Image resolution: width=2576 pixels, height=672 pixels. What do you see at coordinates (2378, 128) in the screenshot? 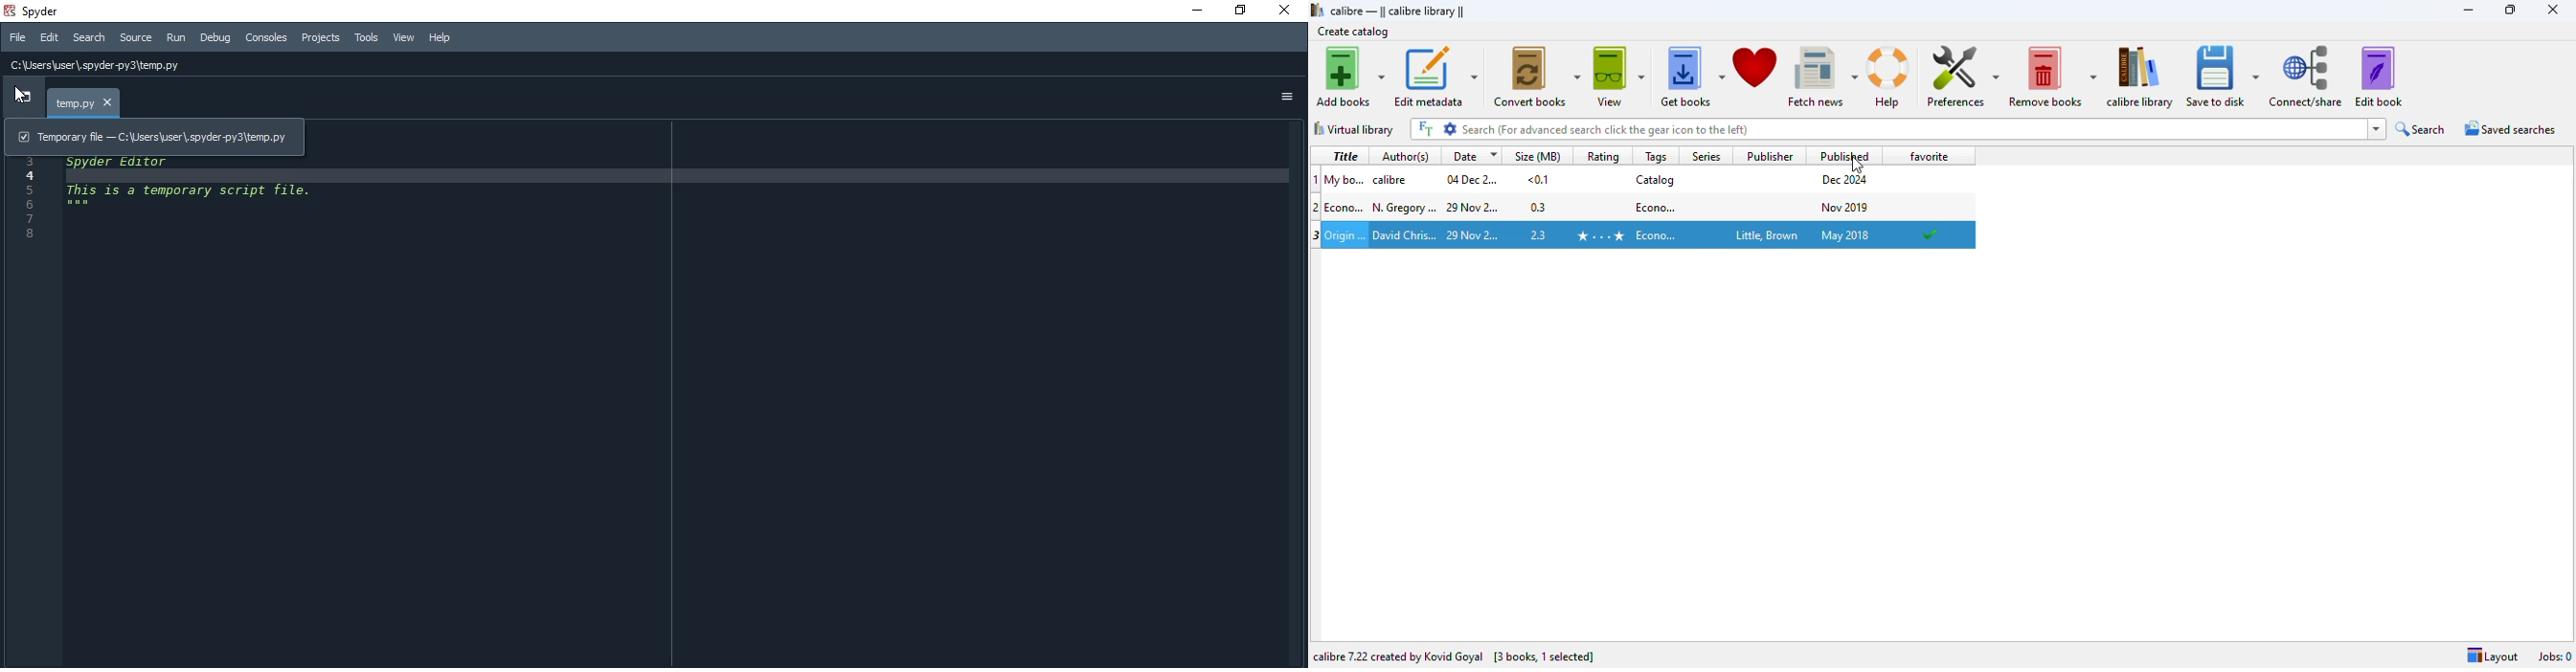
I see `dropdown` at bounding box center [2378, 128].